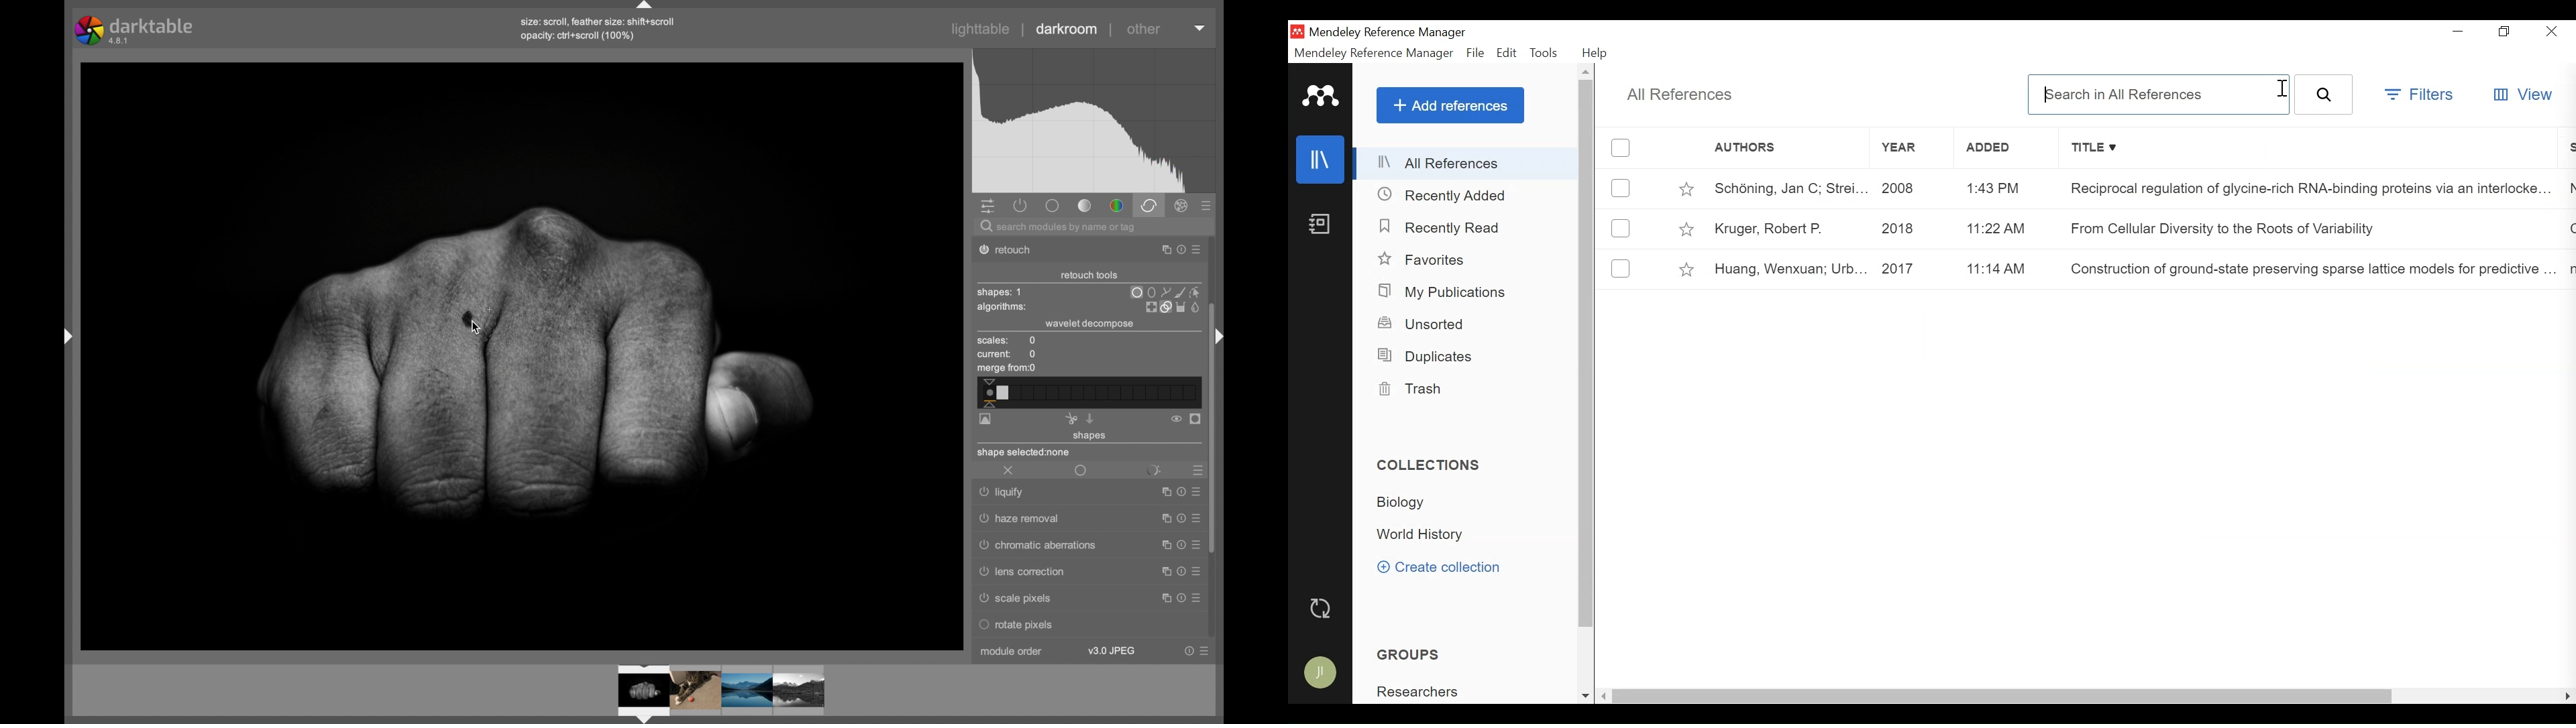  I want to click on Mendeley Desktop Icon, so click(1297, 32).